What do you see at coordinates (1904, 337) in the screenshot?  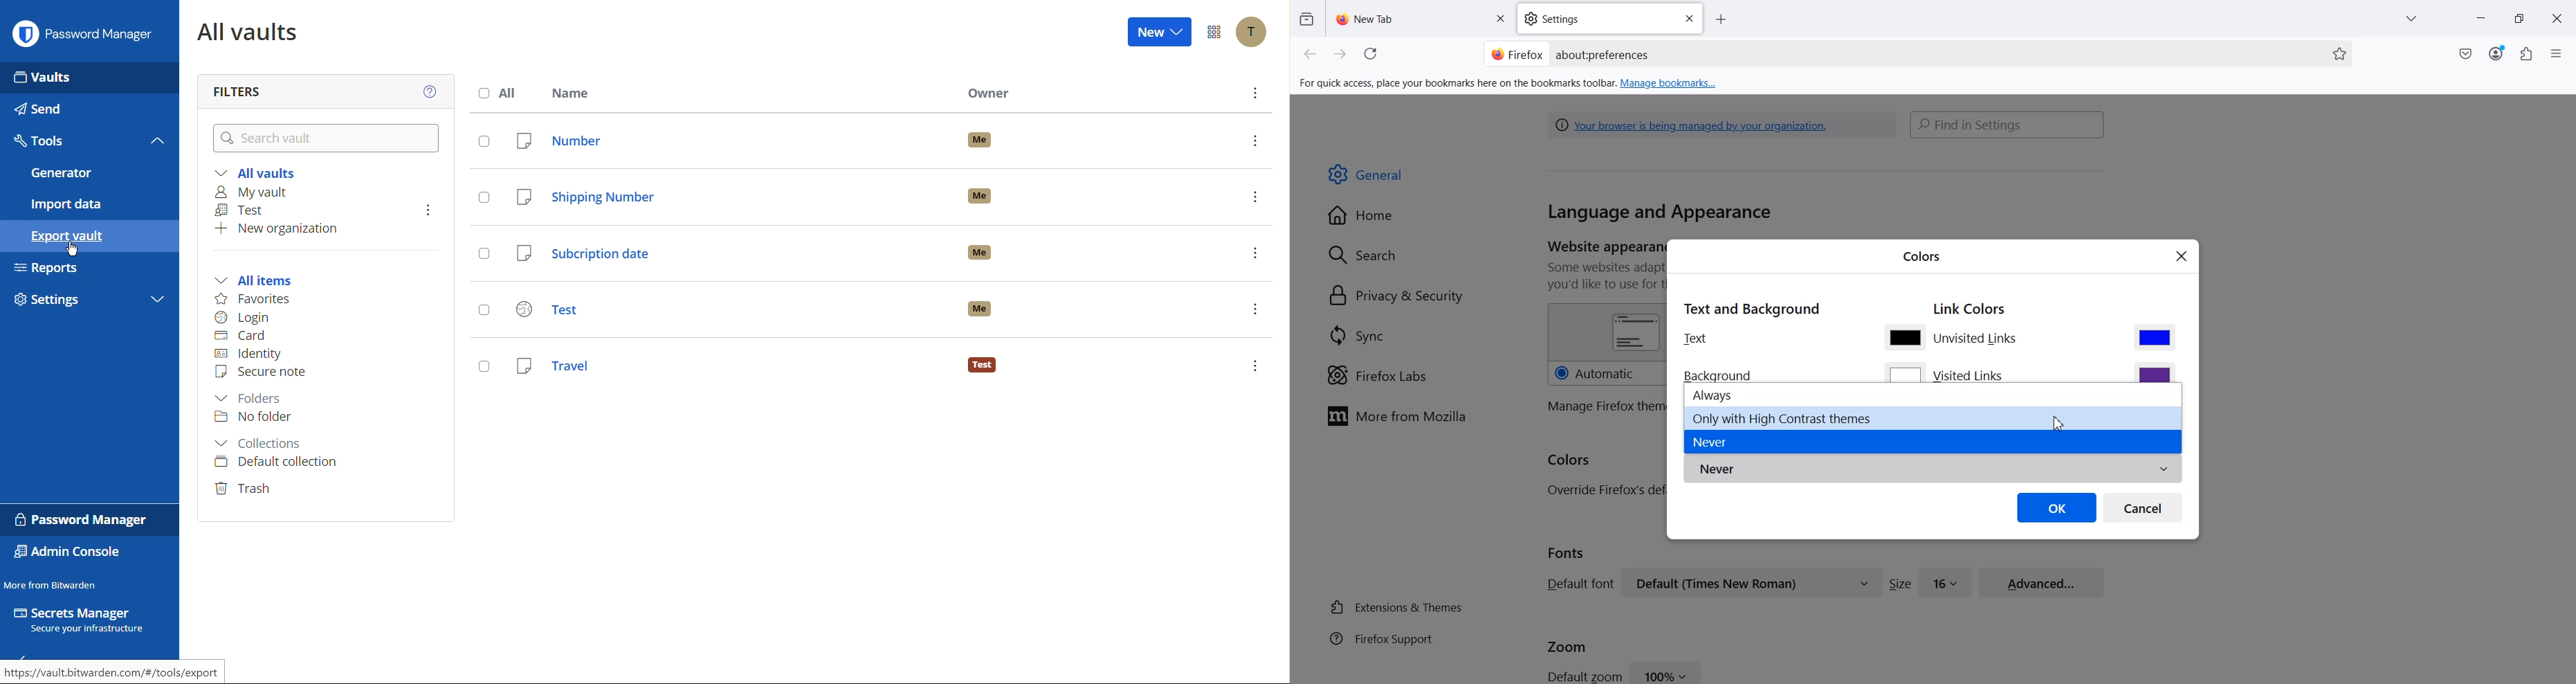 I see `Choose Color` at bounding box center [1904, 337].